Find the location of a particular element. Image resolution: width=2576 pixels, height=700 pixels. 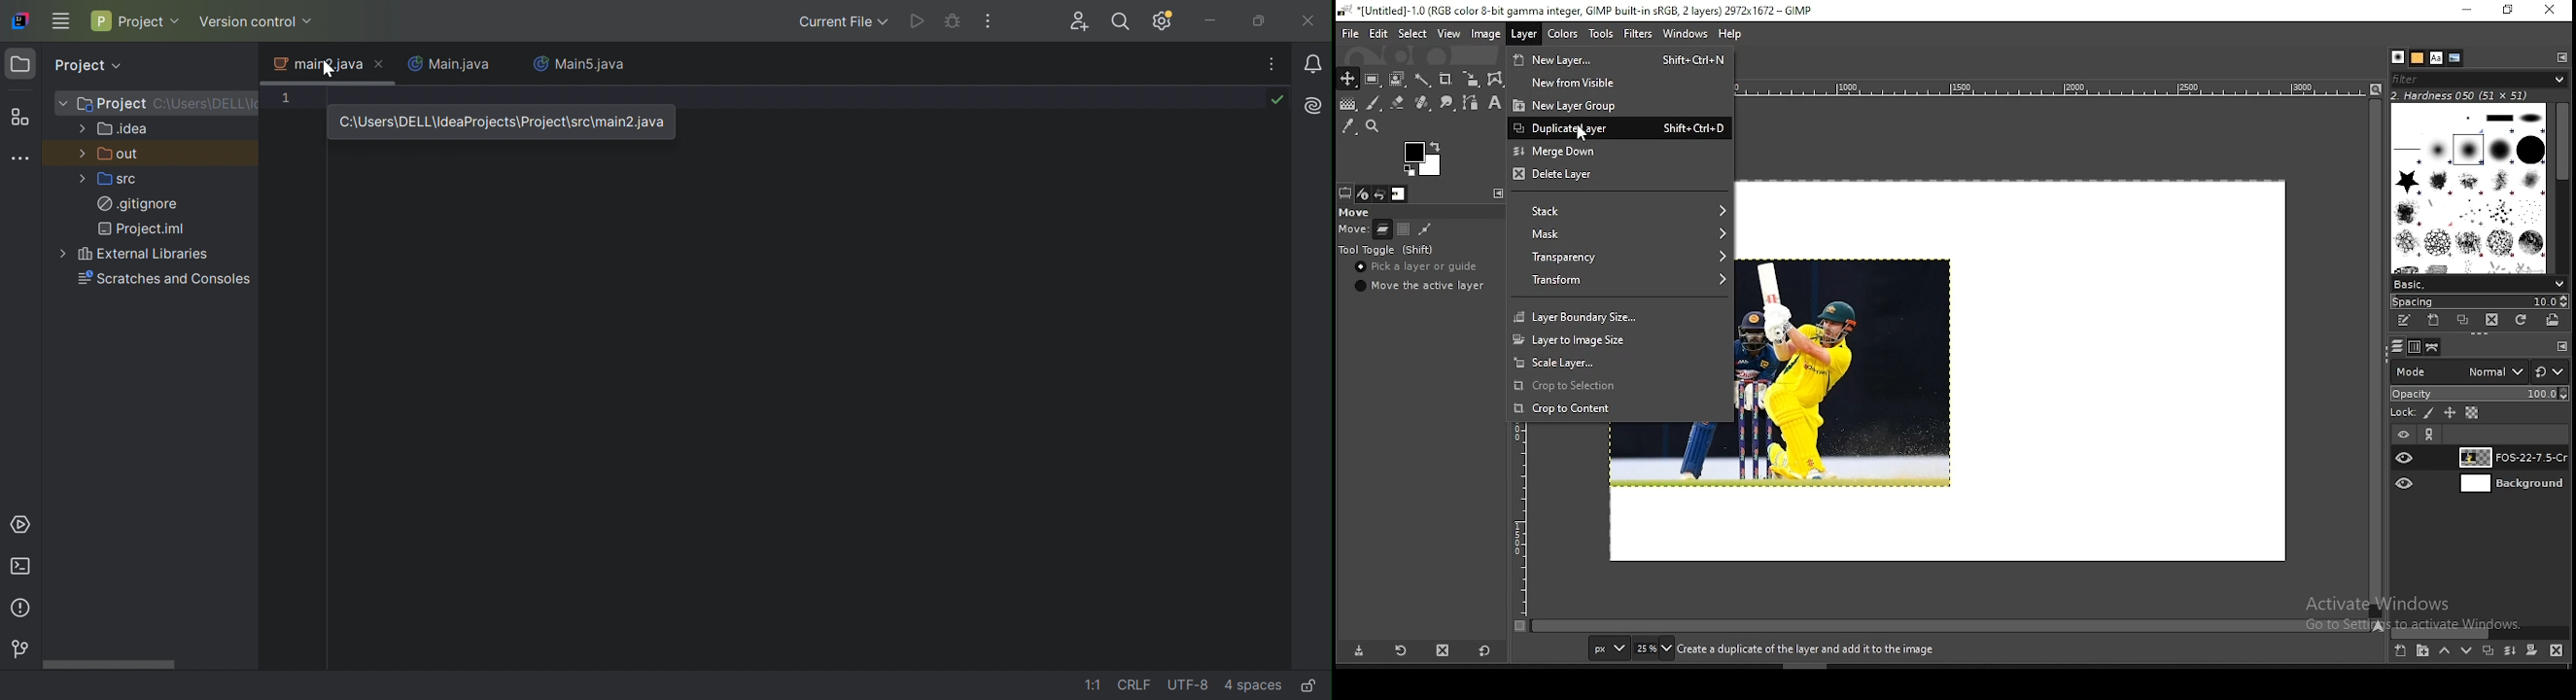

windows is located at coordinates (1685, 34).